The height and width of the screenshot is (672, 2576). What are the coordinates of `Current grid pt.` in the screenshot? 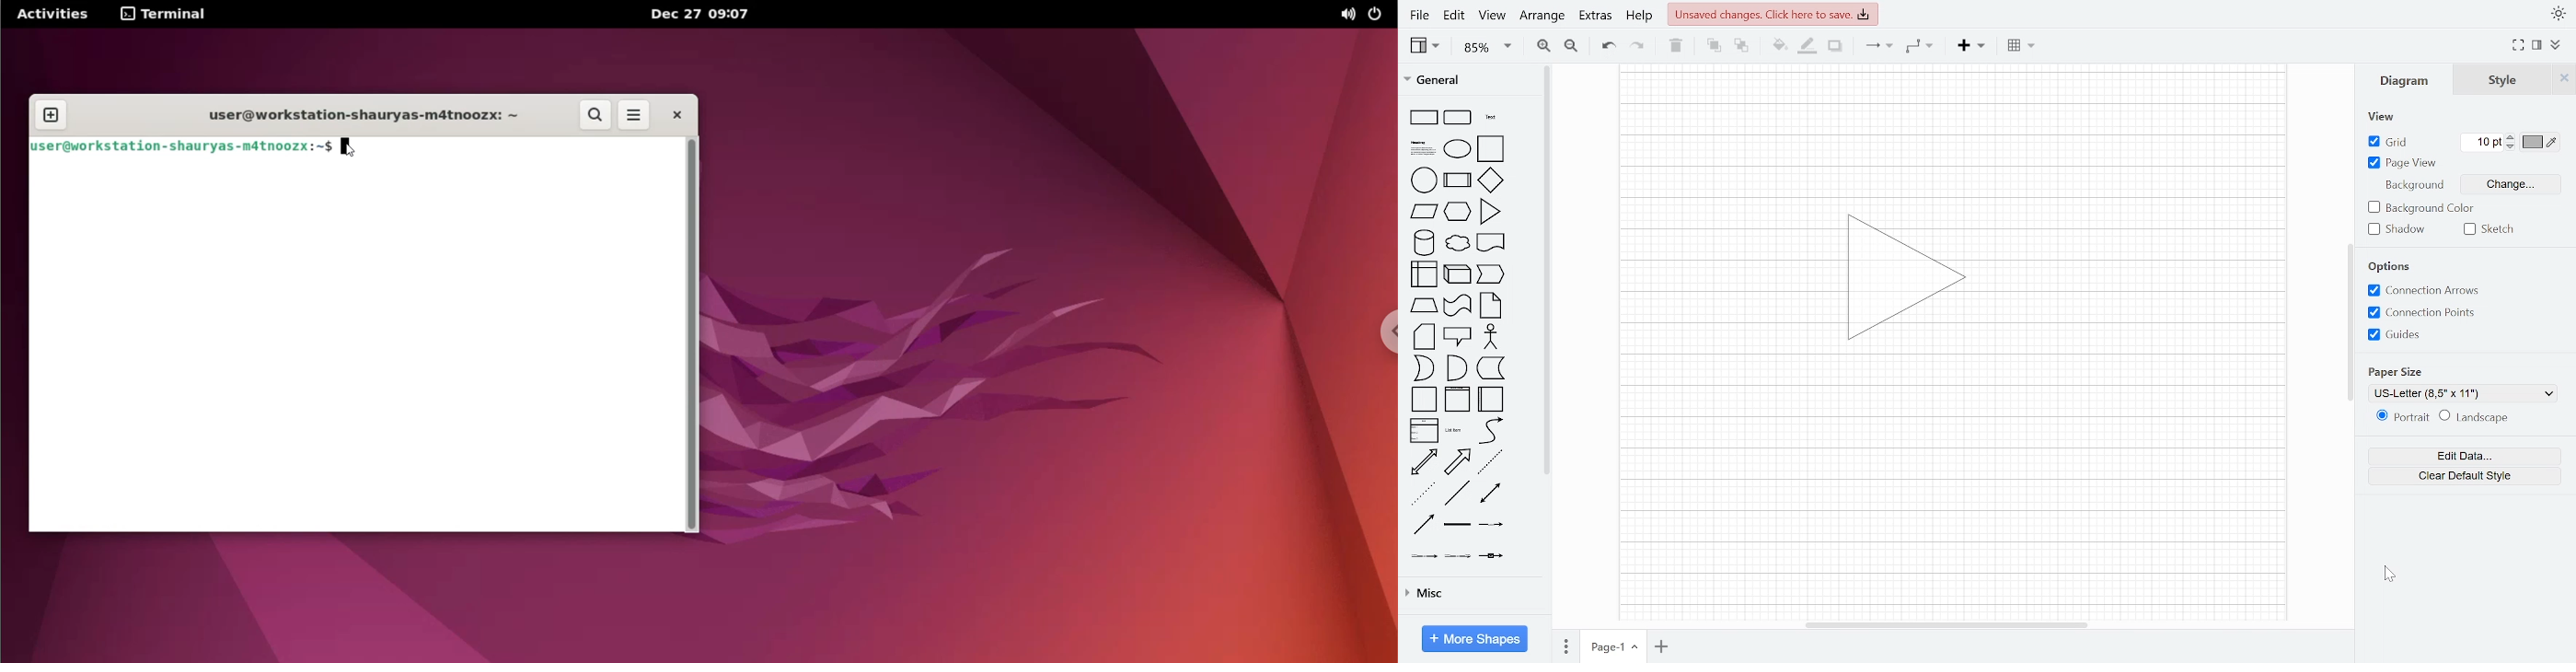 It's located at (2481, 142).